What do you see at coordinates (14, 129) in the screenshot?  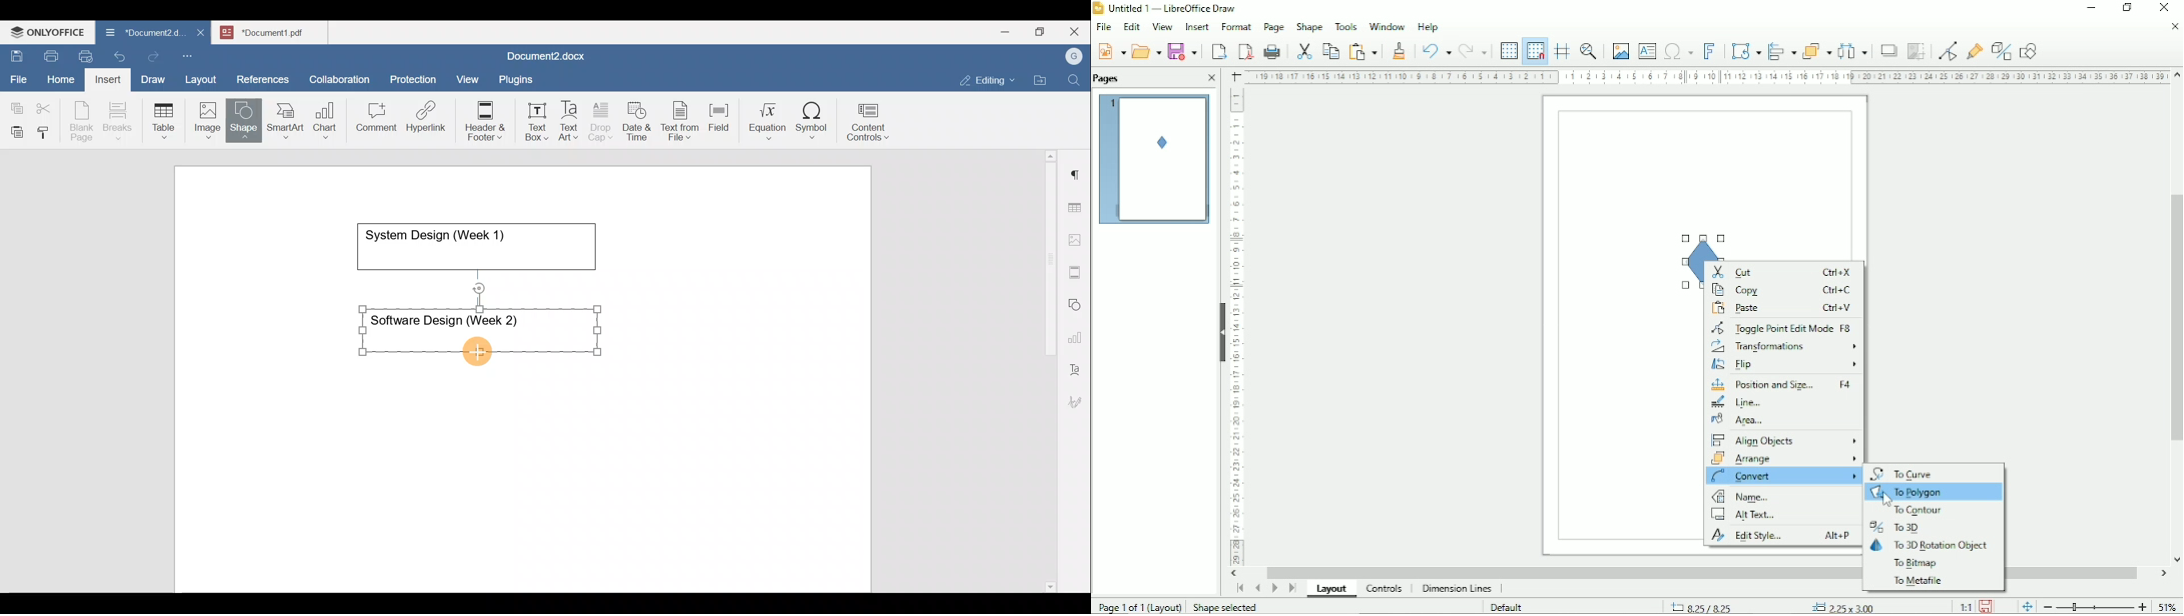 I see `Paste` at bounding box center [14, 129].